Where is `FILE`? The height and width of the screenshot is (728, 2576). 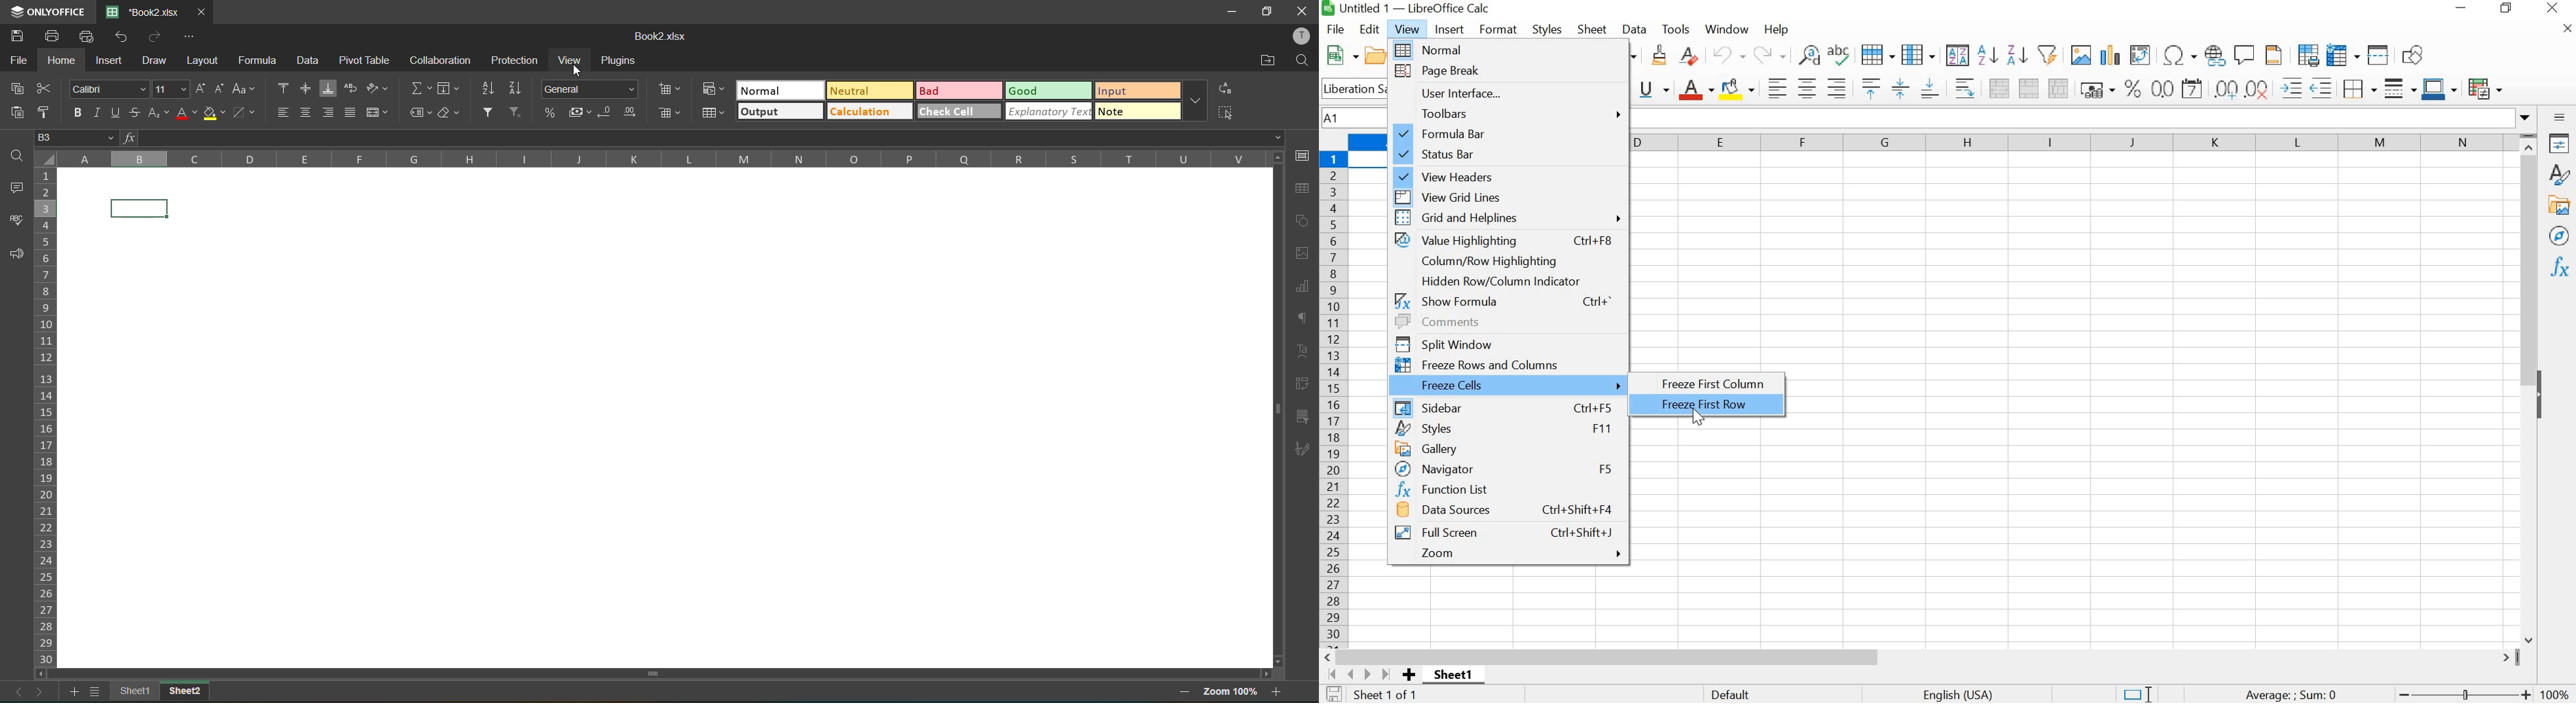 FILE is located at coordinates (1335, 29).